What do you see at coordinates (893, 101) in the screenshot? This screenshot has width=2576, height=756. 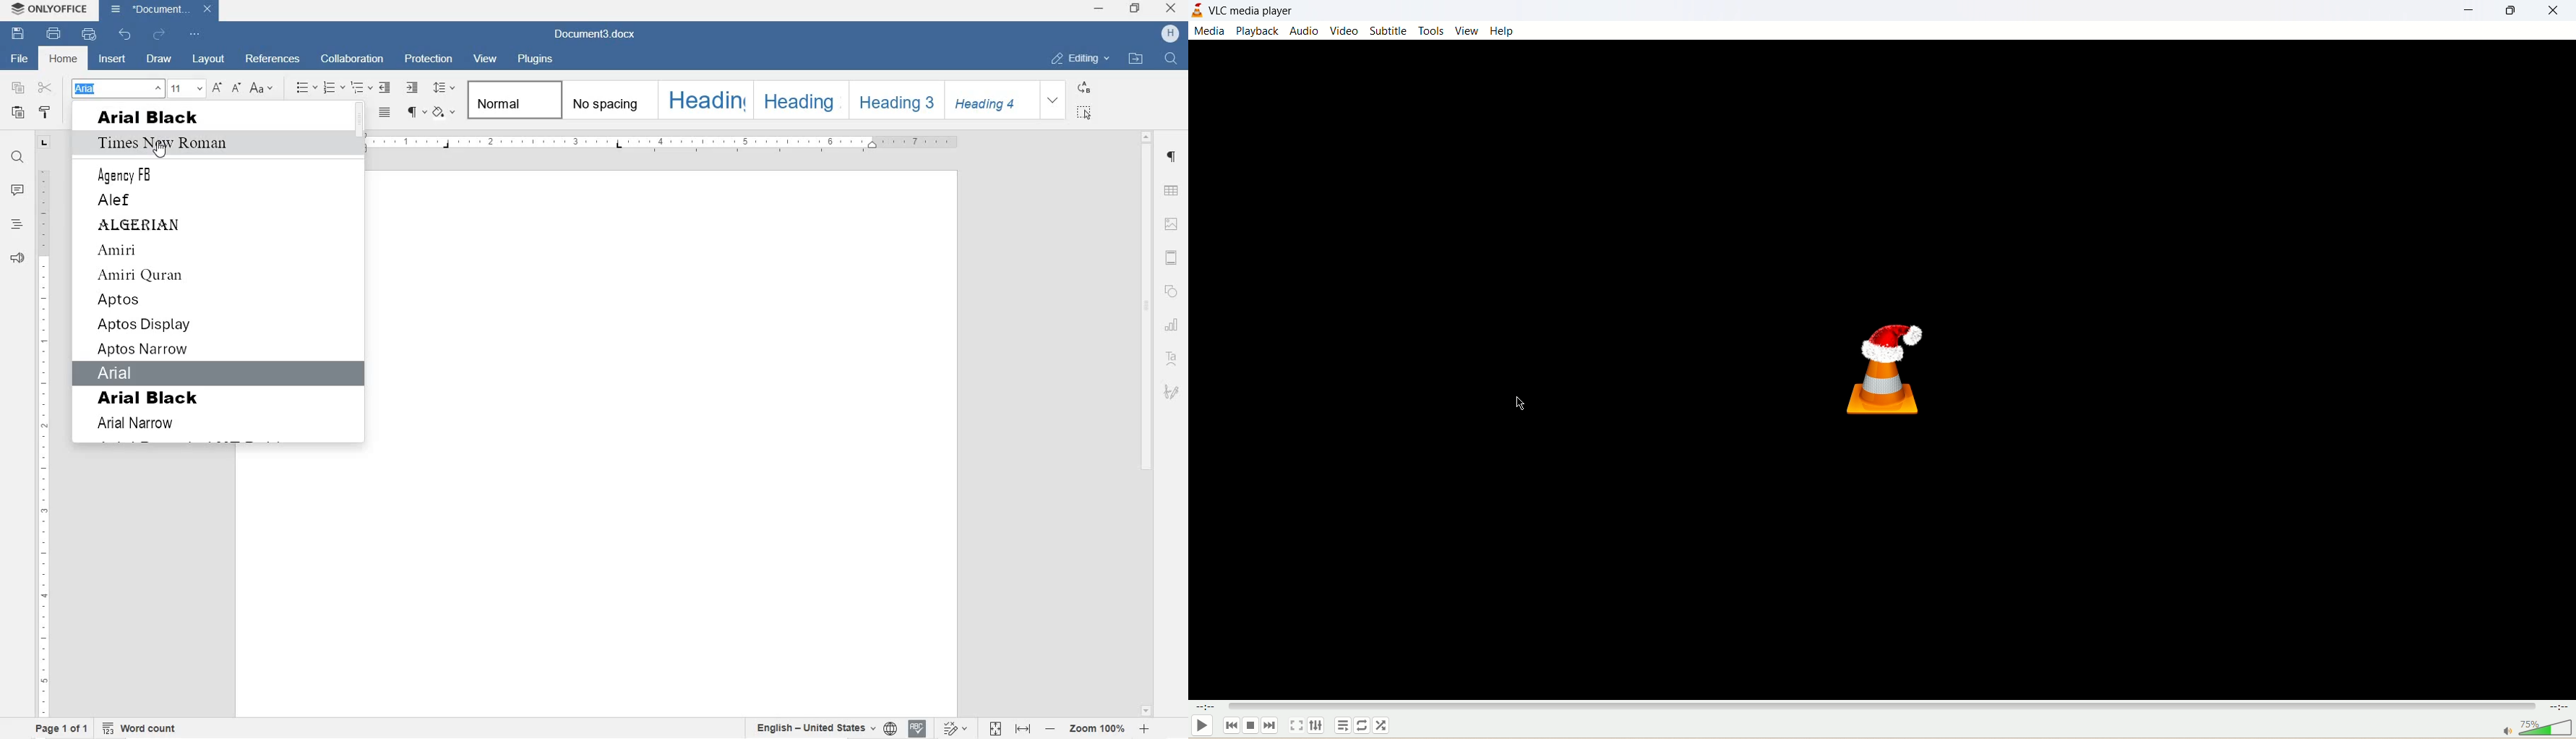 I see `HEADING 3` at bounding box center [893, 101].